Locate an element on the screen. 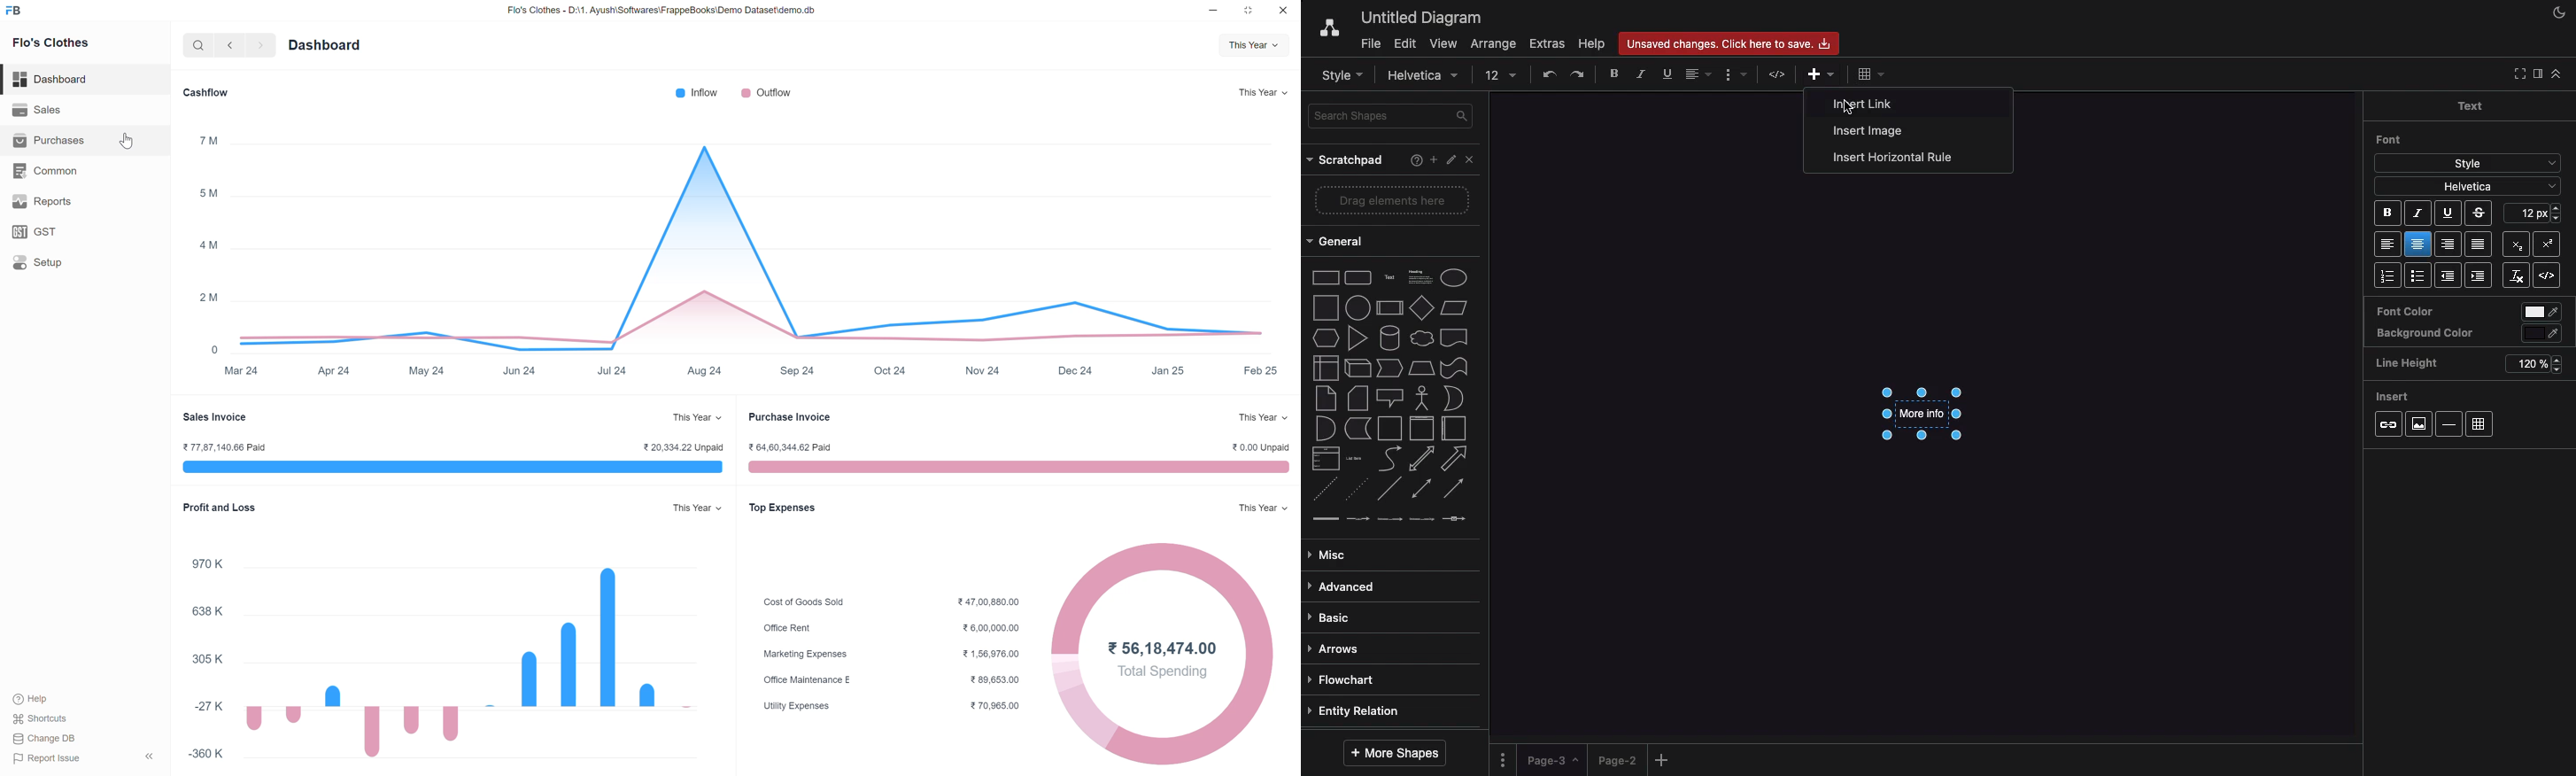  cloud is located at coordinates (1422, 338).